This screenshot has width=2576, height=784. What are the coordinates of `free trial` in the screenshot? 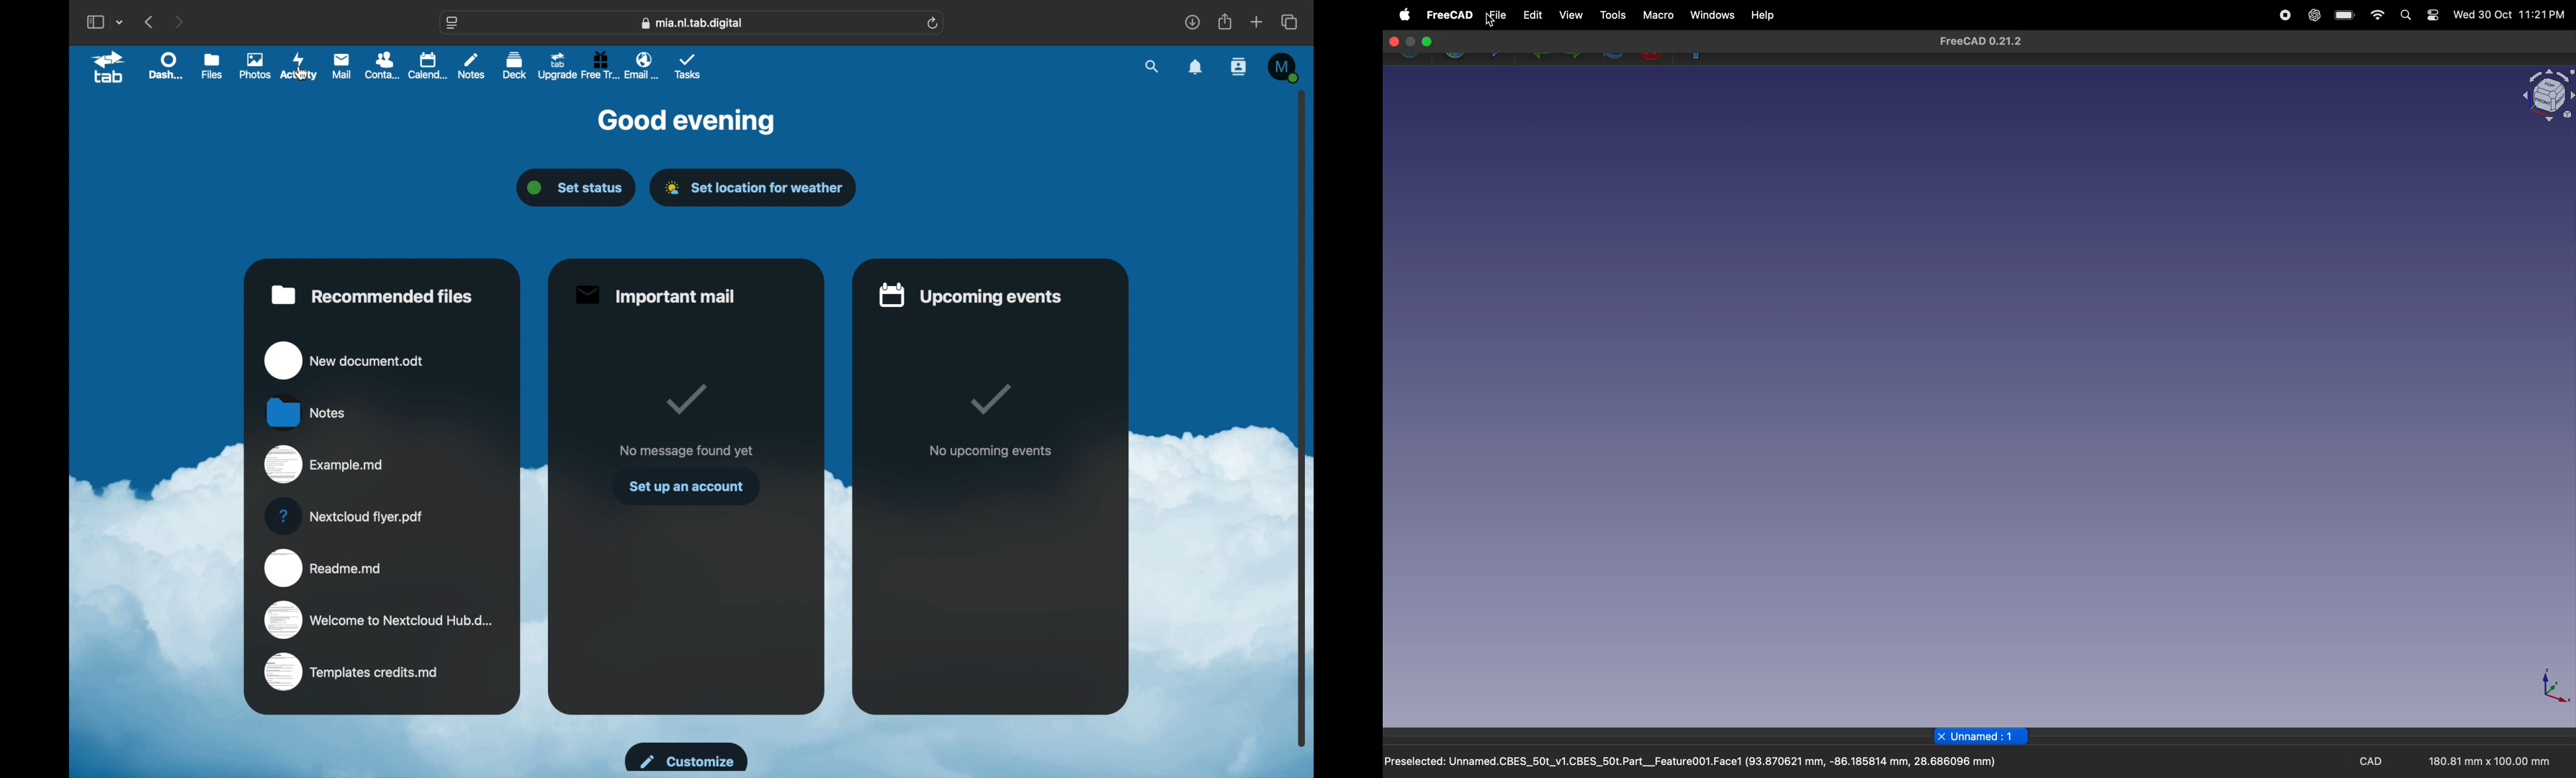 It's located at (599, 65).